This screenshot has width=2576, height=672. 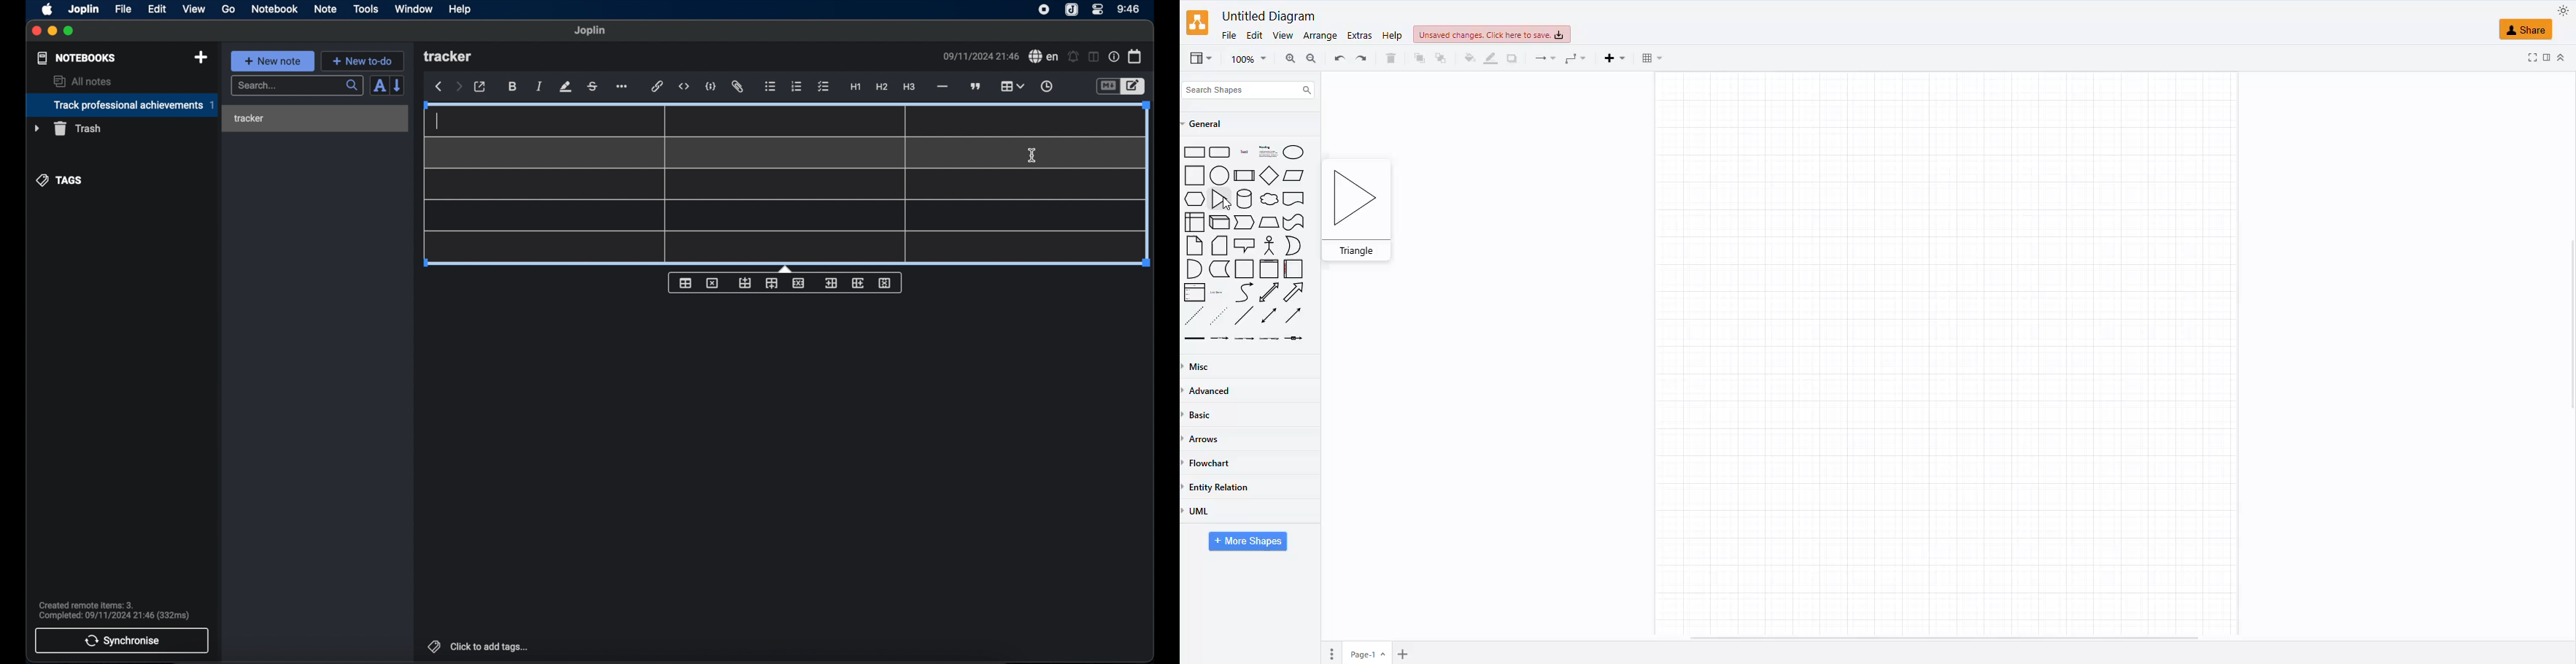 I want to click on page 1, so click(x=1369, y=652).